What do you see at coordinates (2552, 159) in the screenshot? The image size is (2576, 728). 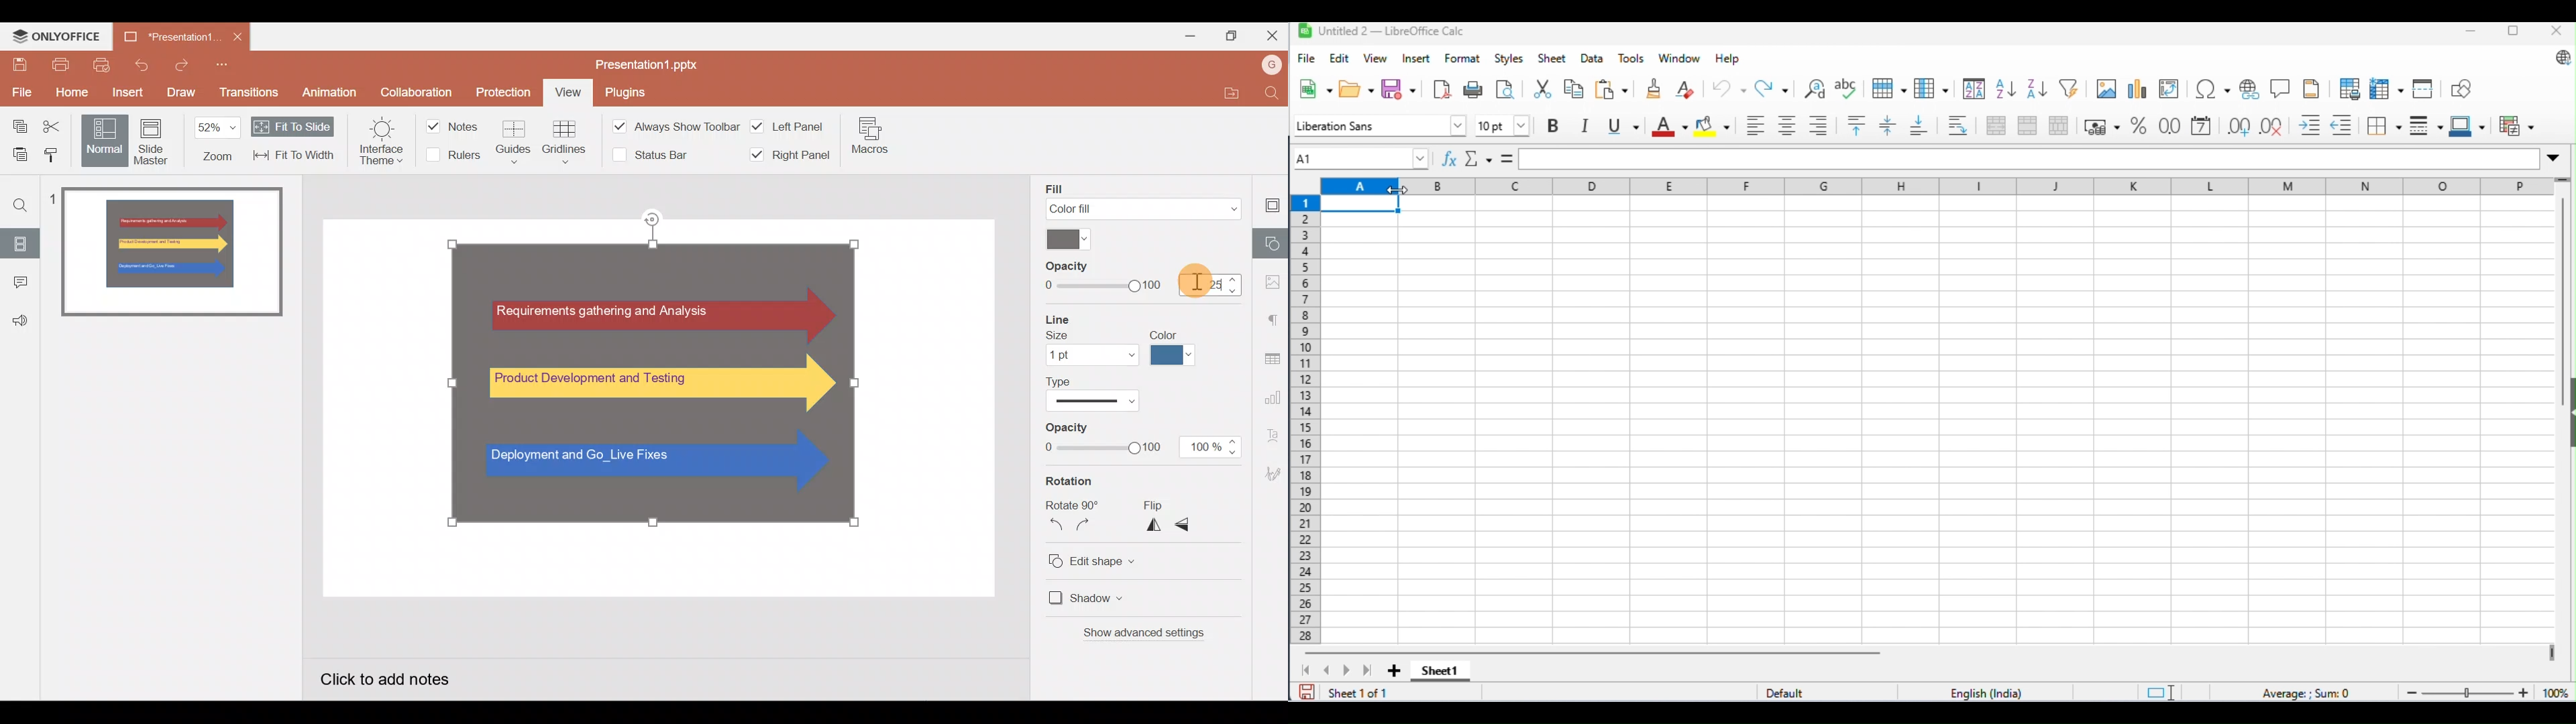 I see `expand` at bounding box center [2552, 159].